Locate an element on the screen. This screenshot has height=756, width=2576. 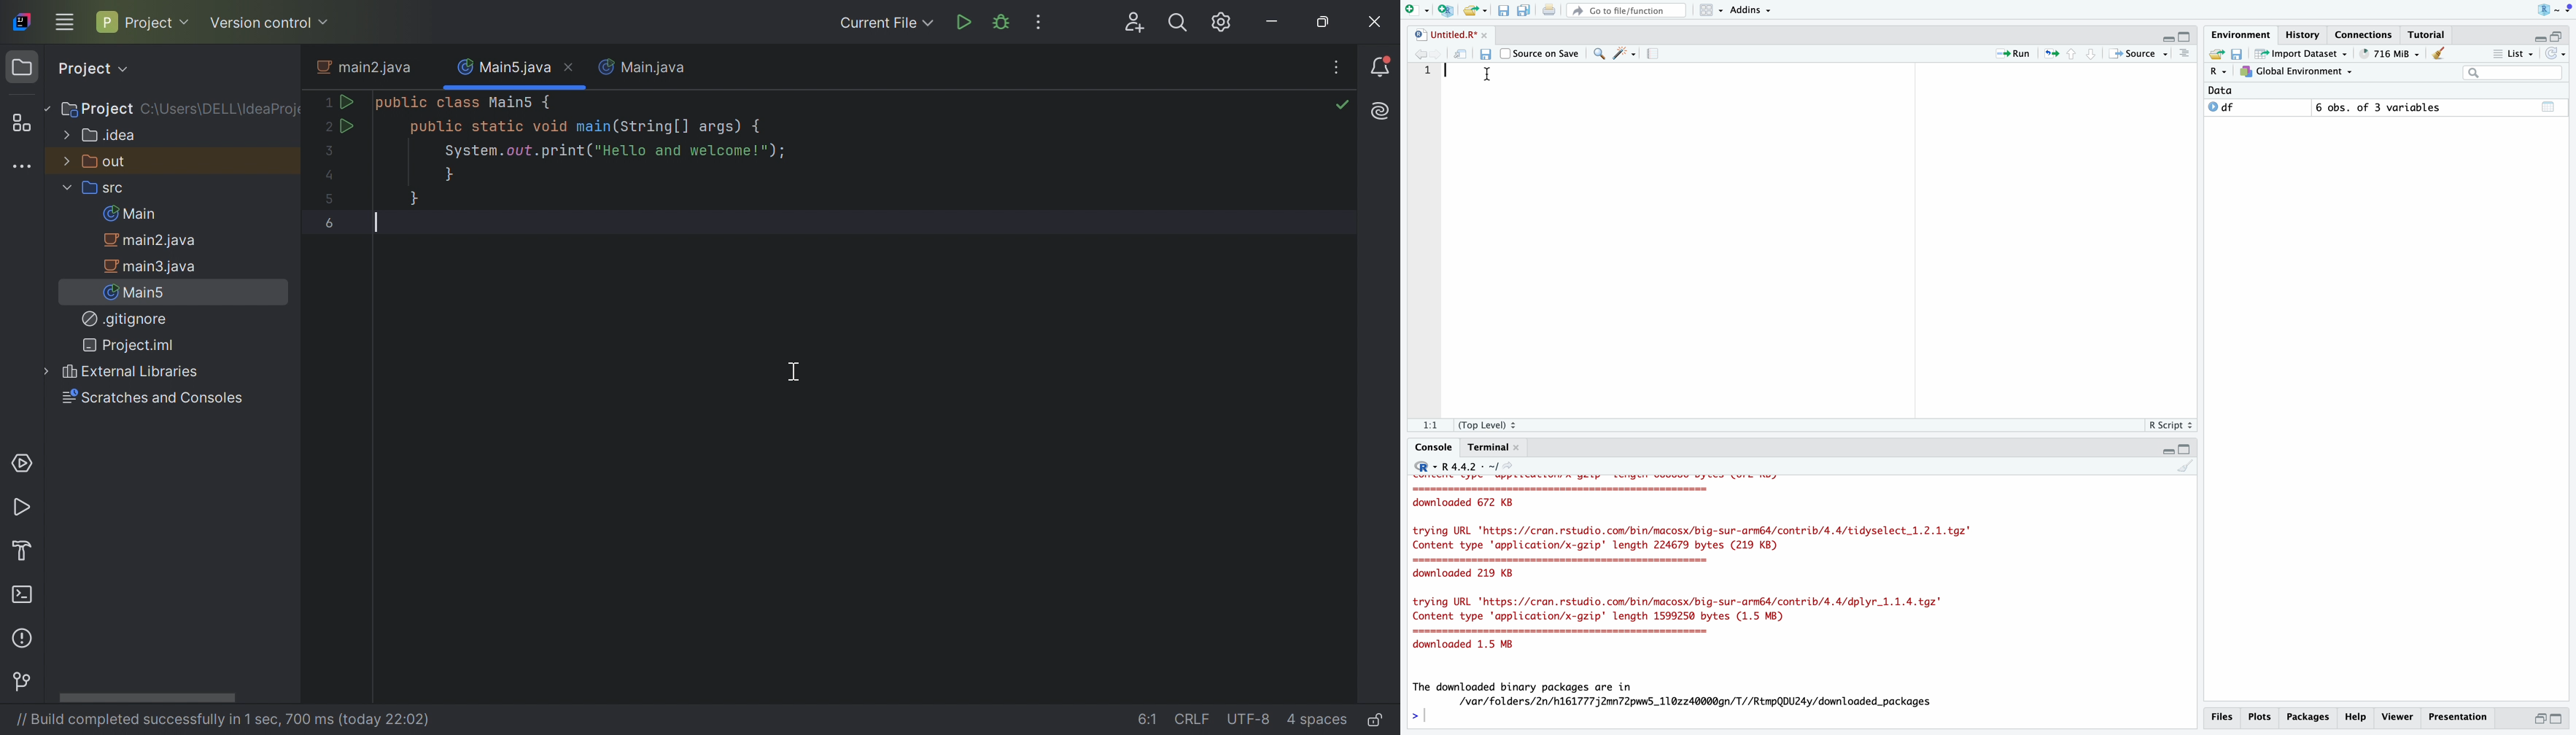
Go to previous location is located at coordinates (1419, 54).